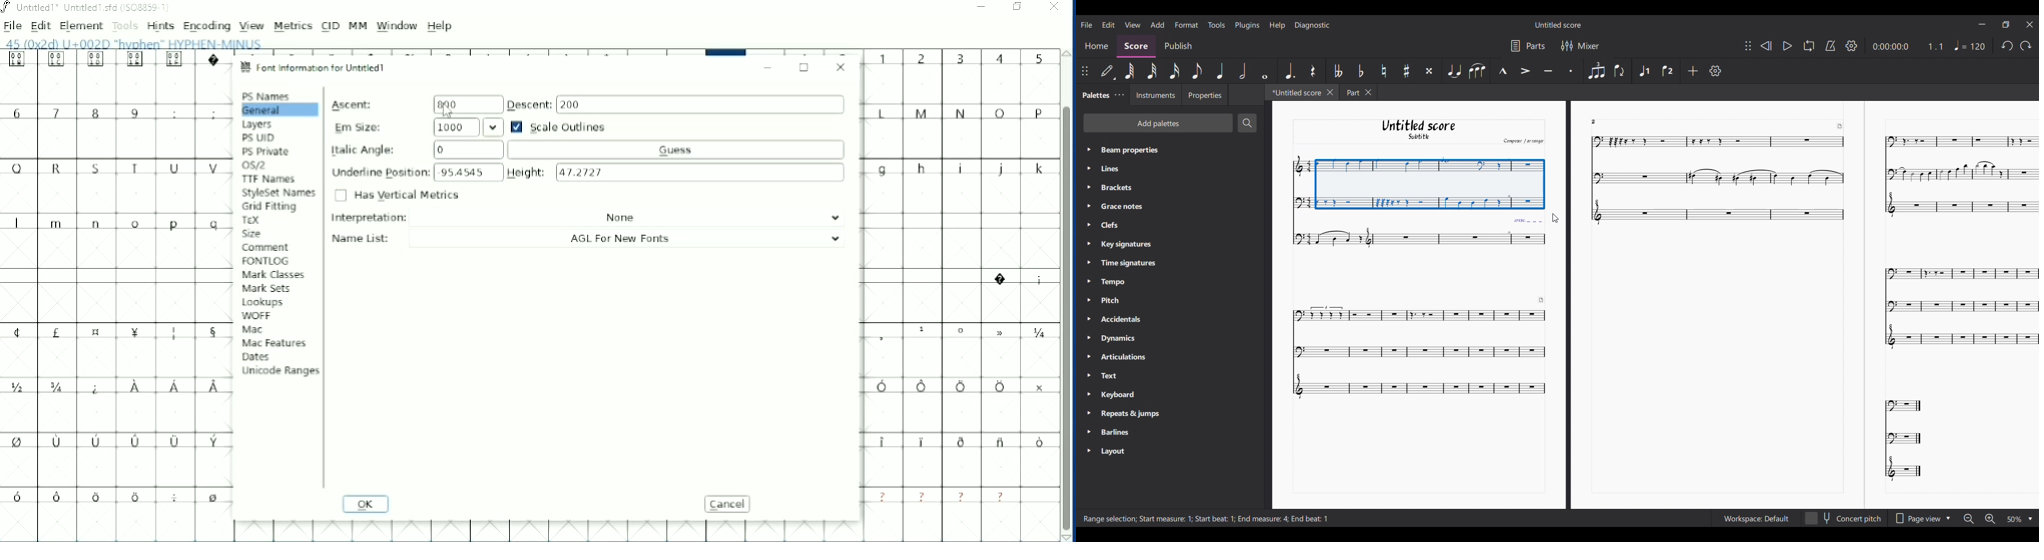 This screenshot has width=2044, height=560. I want to click on Change position, so click(1085, 71).